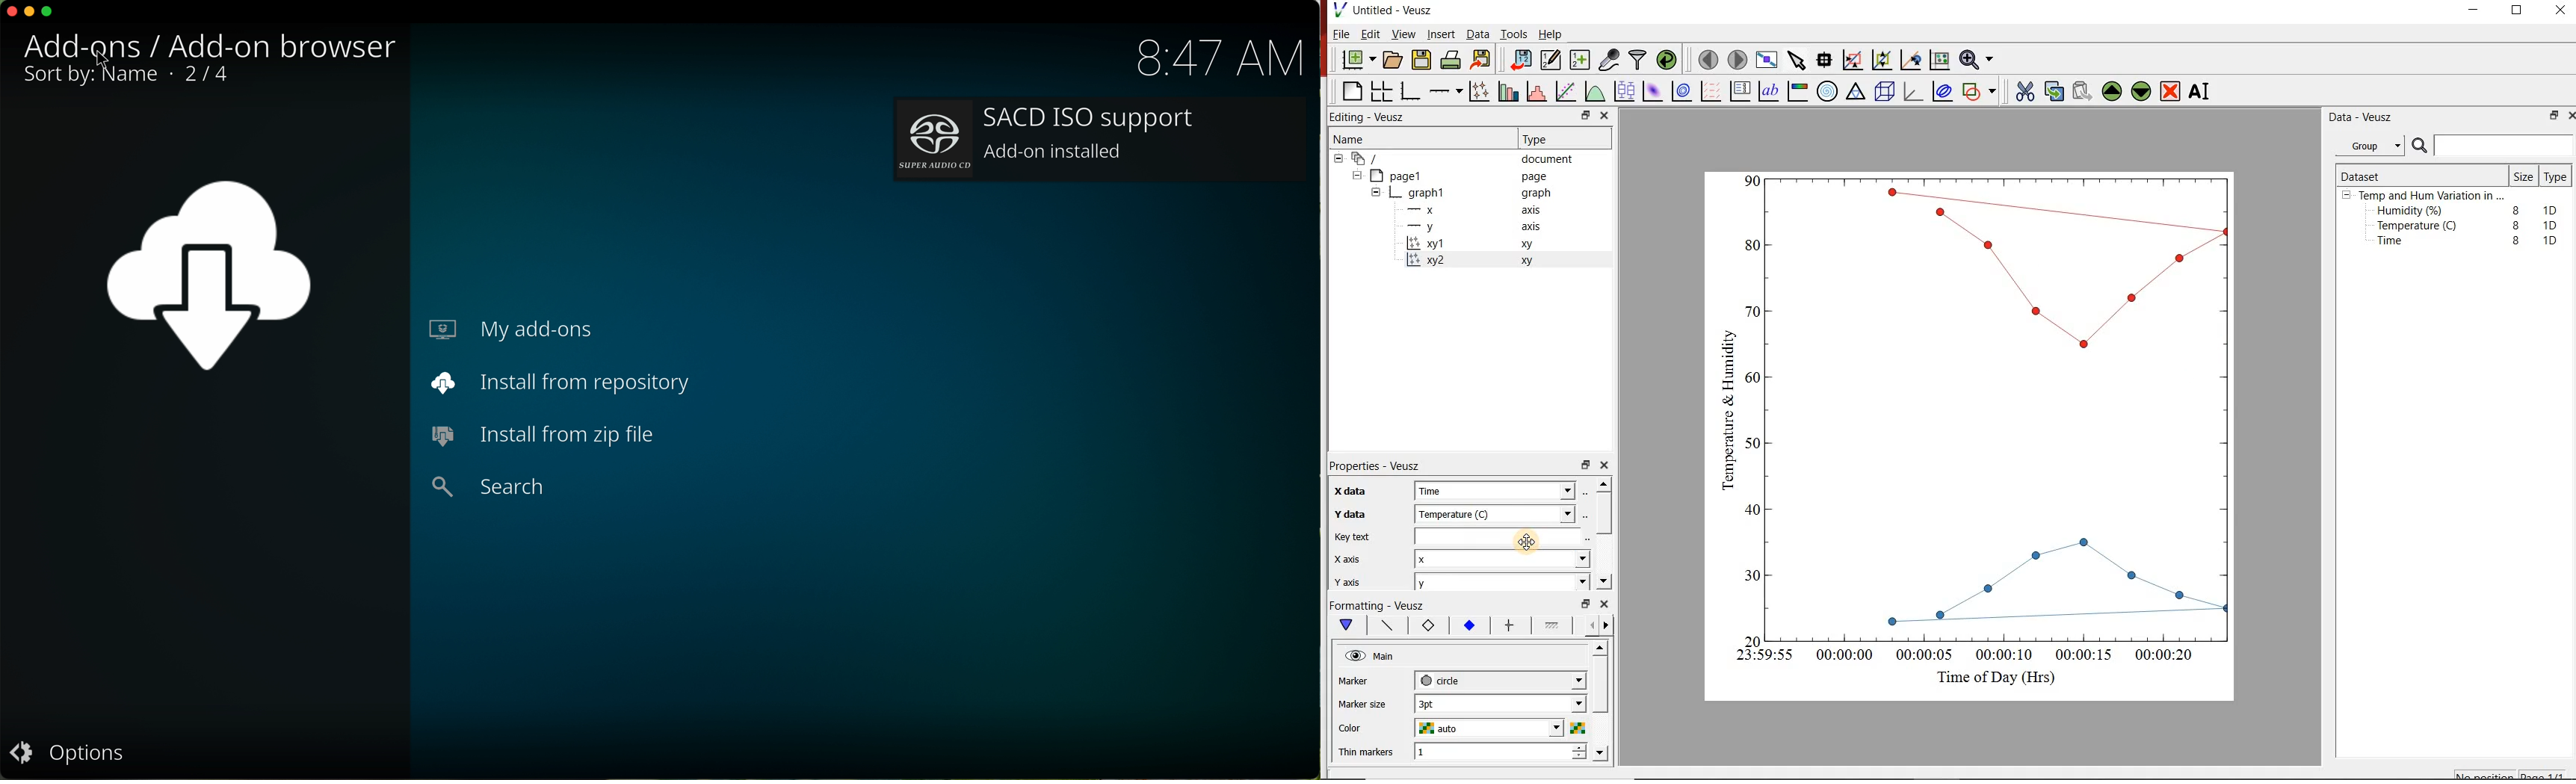  I want to click on add-on installed, so click(1108, 140).